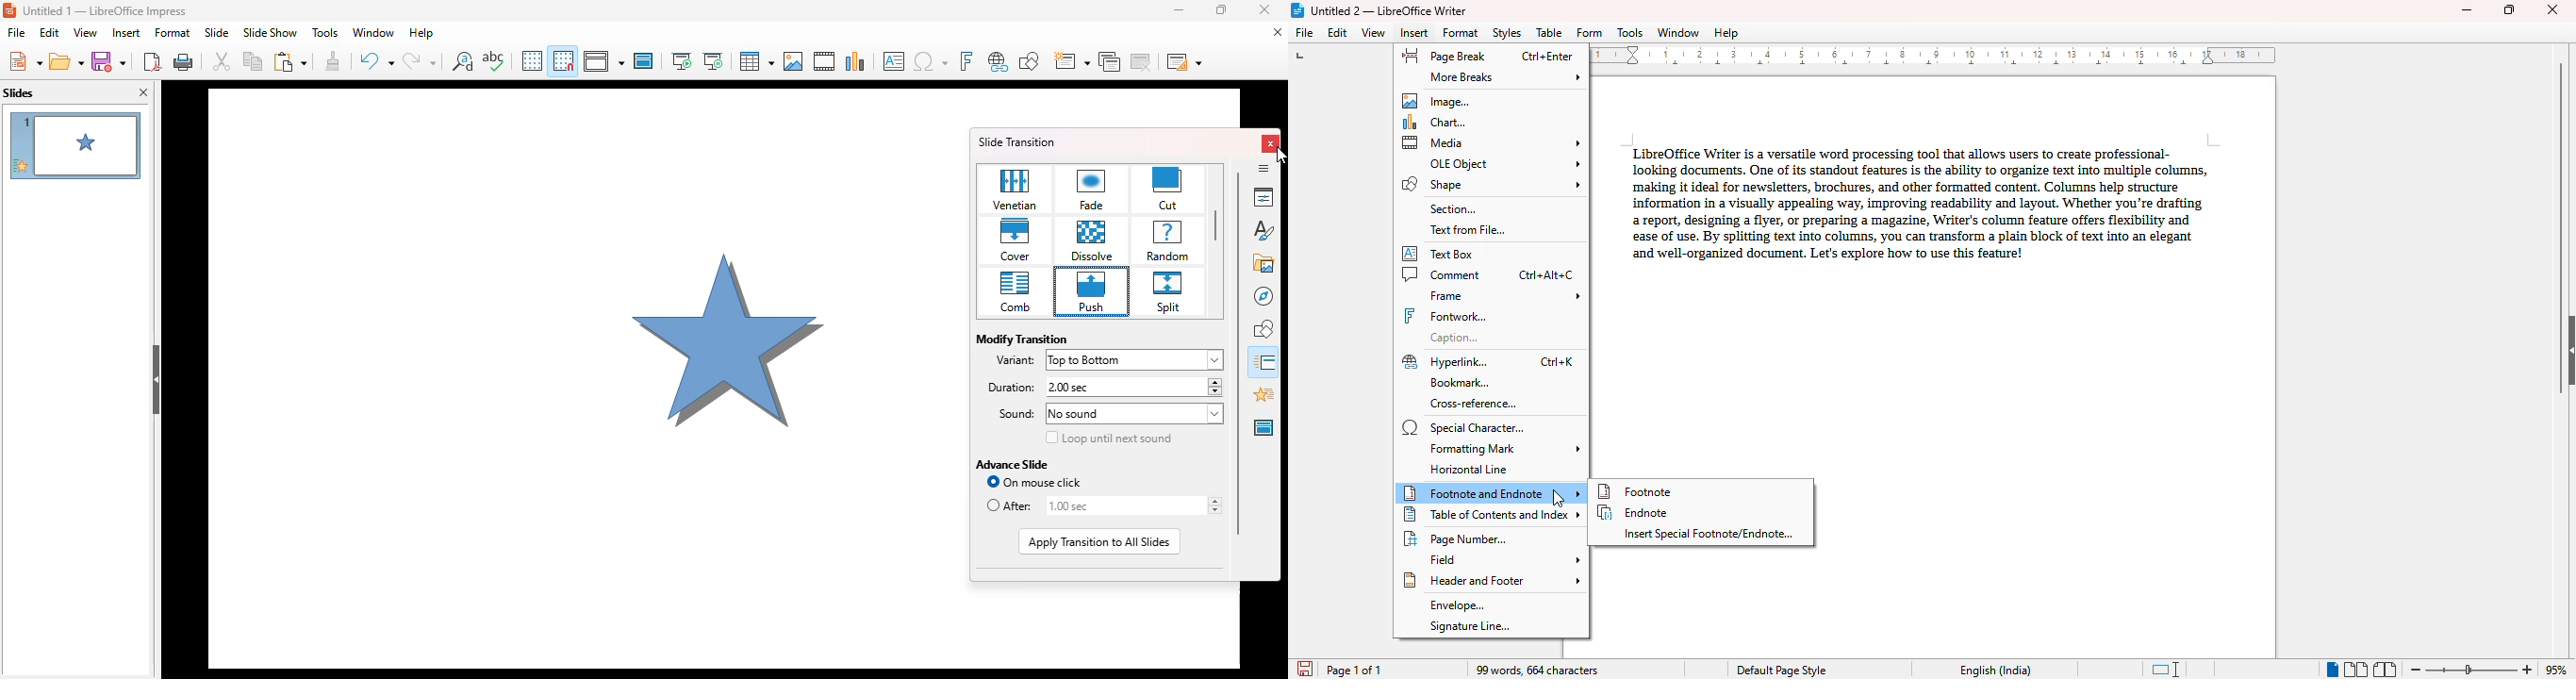 The width and height of the screenshot is (2576, 700). What do you see at coordinates (420, 60) in the screenshot?
I see `redo` at bounding box center [420, 60].